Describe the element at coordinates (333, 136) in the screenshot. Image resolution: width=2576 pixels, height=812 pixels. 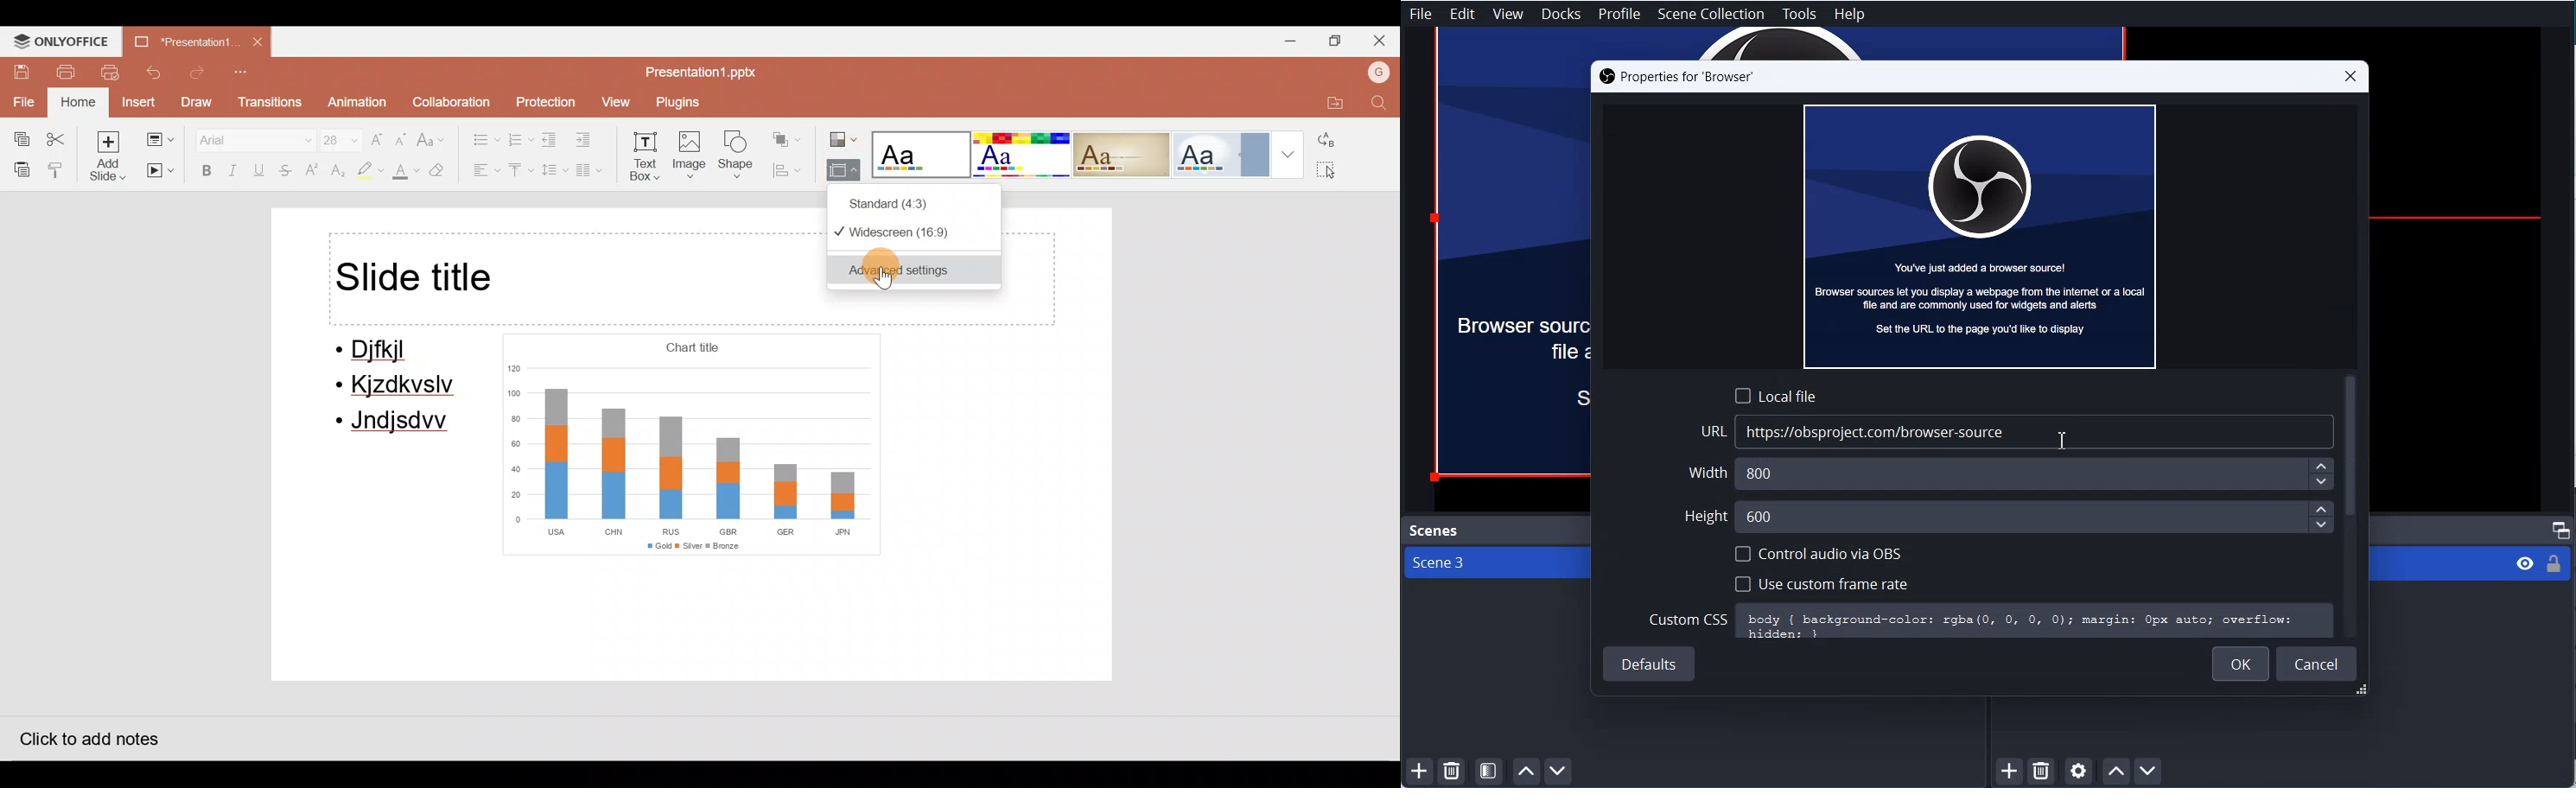
I see `Font size` at that location.